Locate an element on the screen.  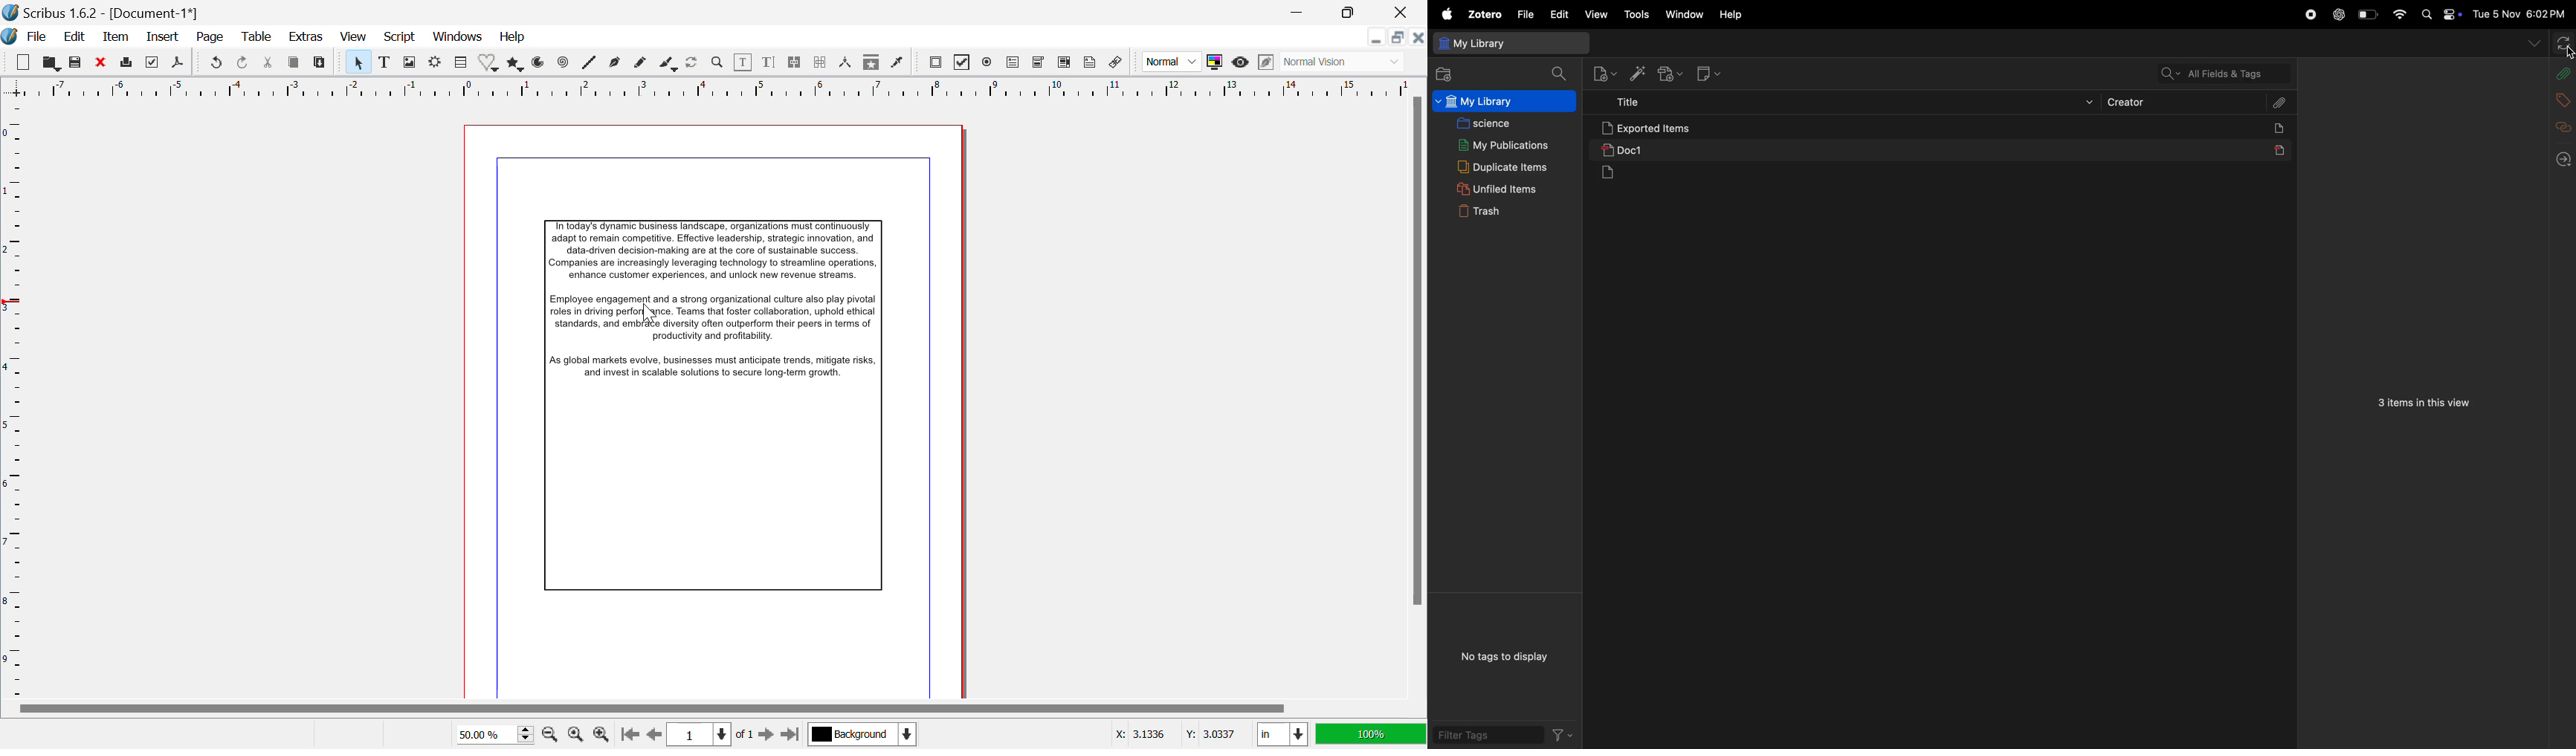
Windows is located at coordinates (458, 36).